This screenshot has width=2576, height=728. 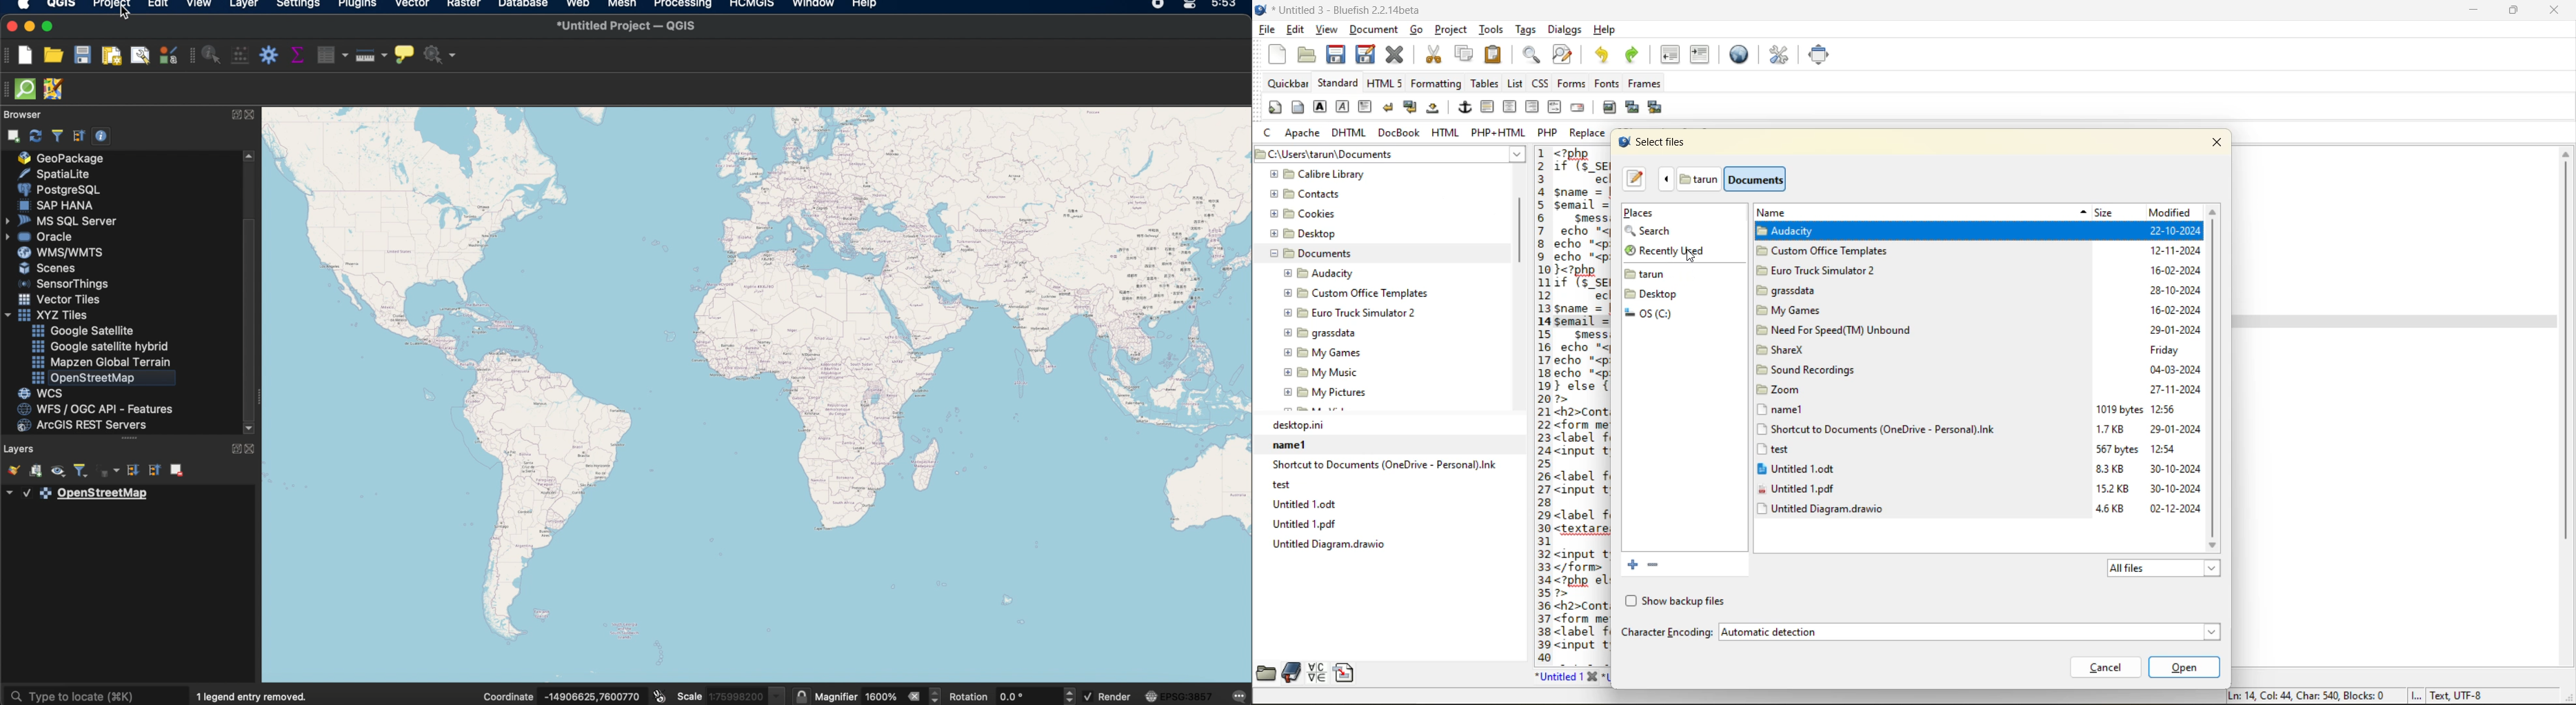 I want to click on places, so click(x=1639, y=214).